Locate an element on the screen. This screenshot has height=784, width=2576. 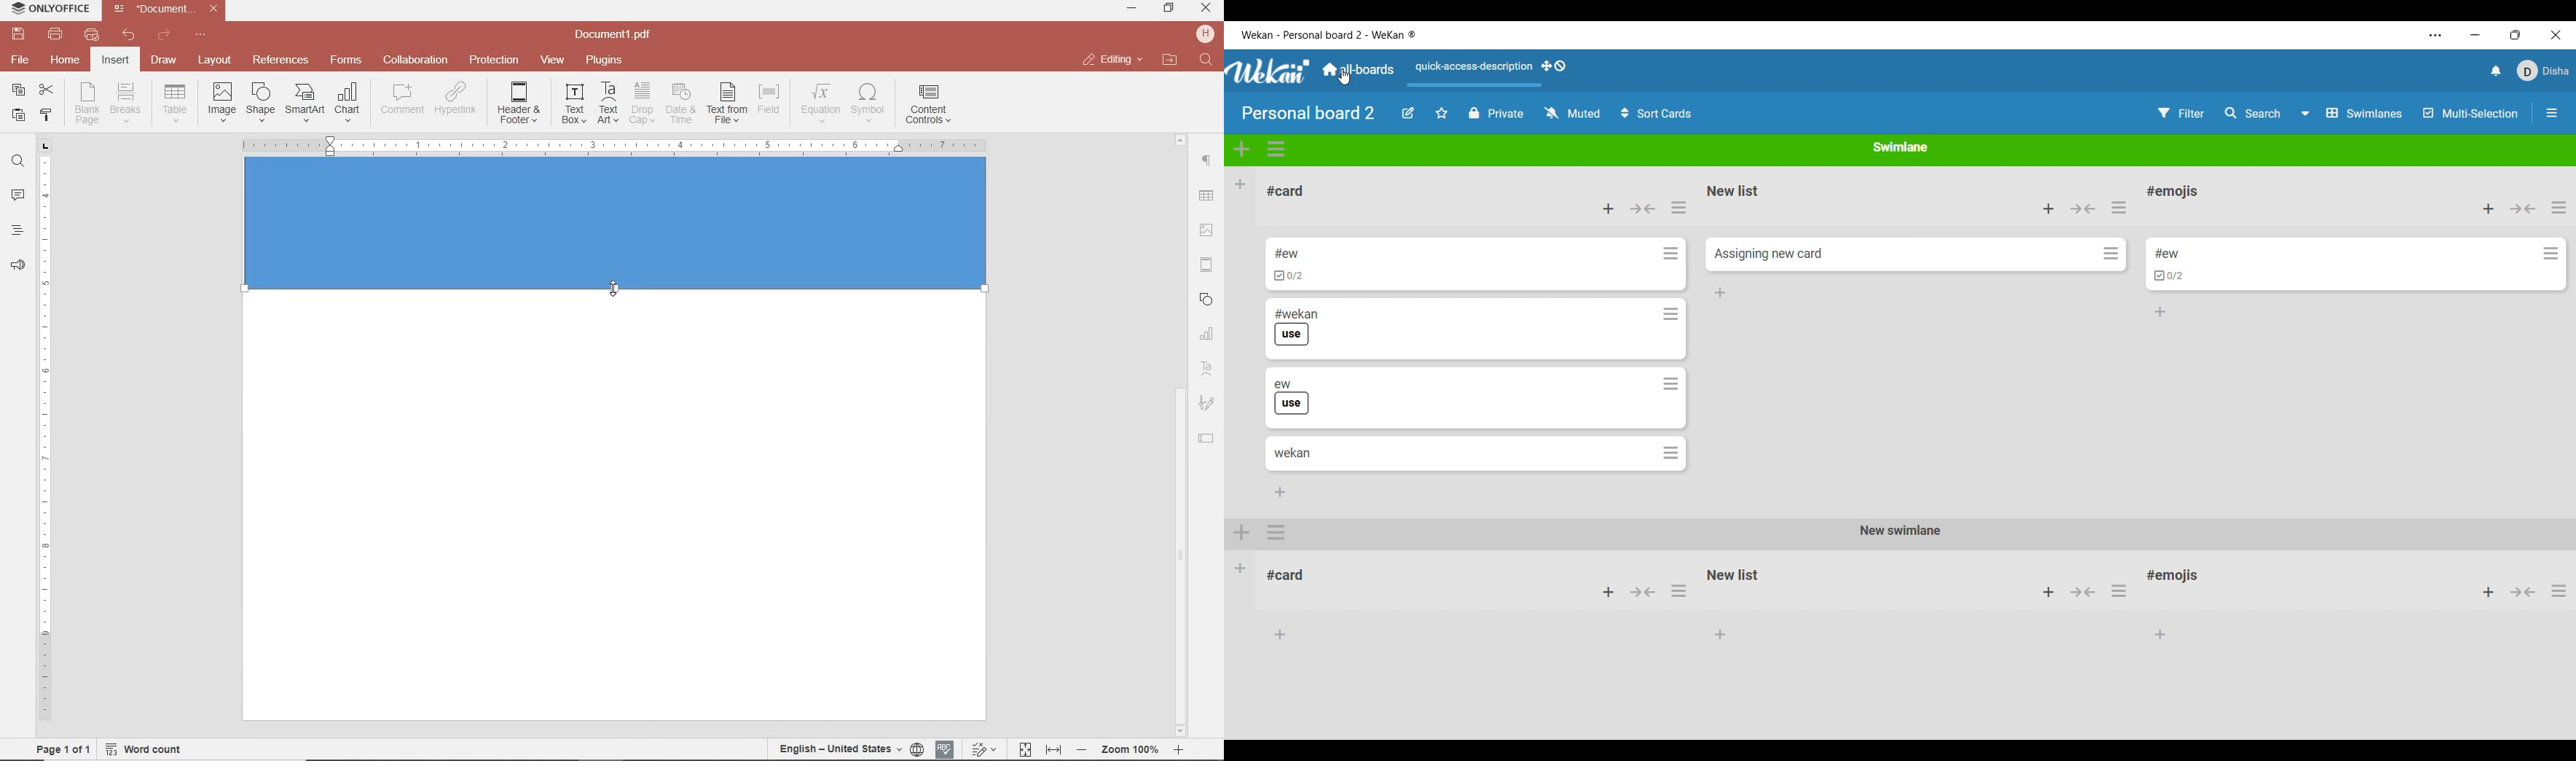
TEXT FROM  FILE is located at coordinates (727, 104).